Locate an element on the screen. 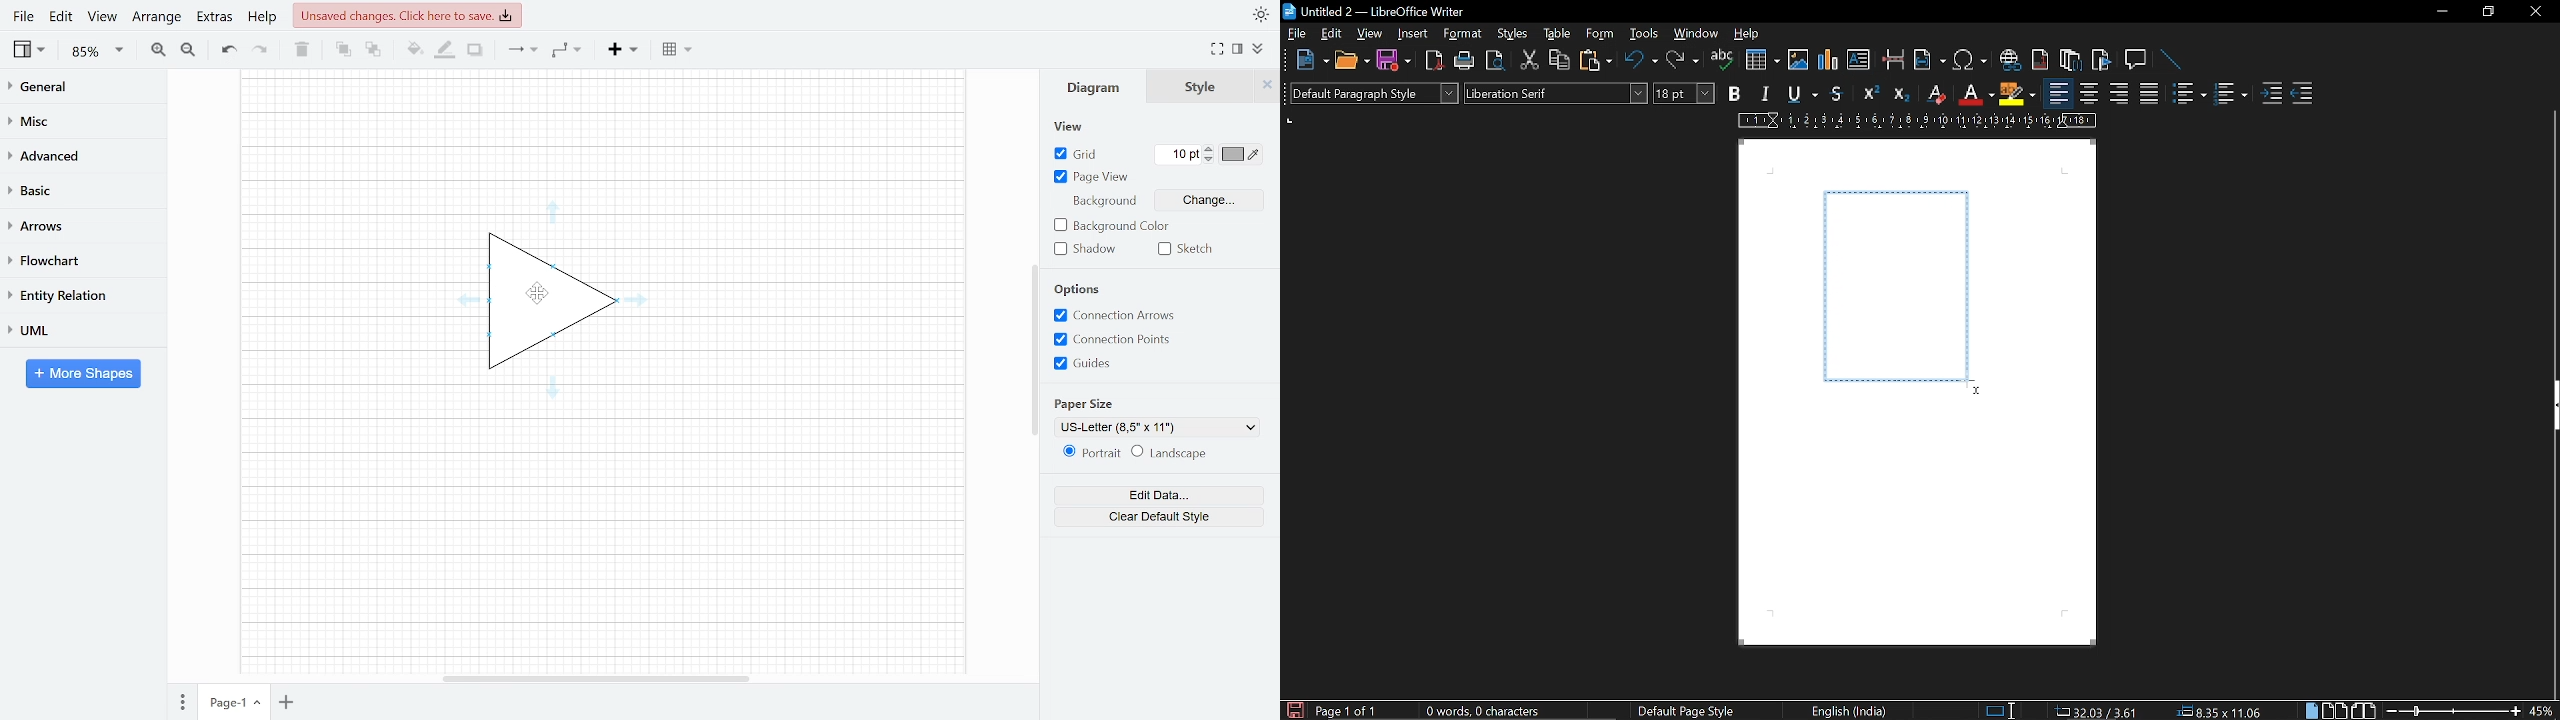  scale is located at coordinates (1917, 121).